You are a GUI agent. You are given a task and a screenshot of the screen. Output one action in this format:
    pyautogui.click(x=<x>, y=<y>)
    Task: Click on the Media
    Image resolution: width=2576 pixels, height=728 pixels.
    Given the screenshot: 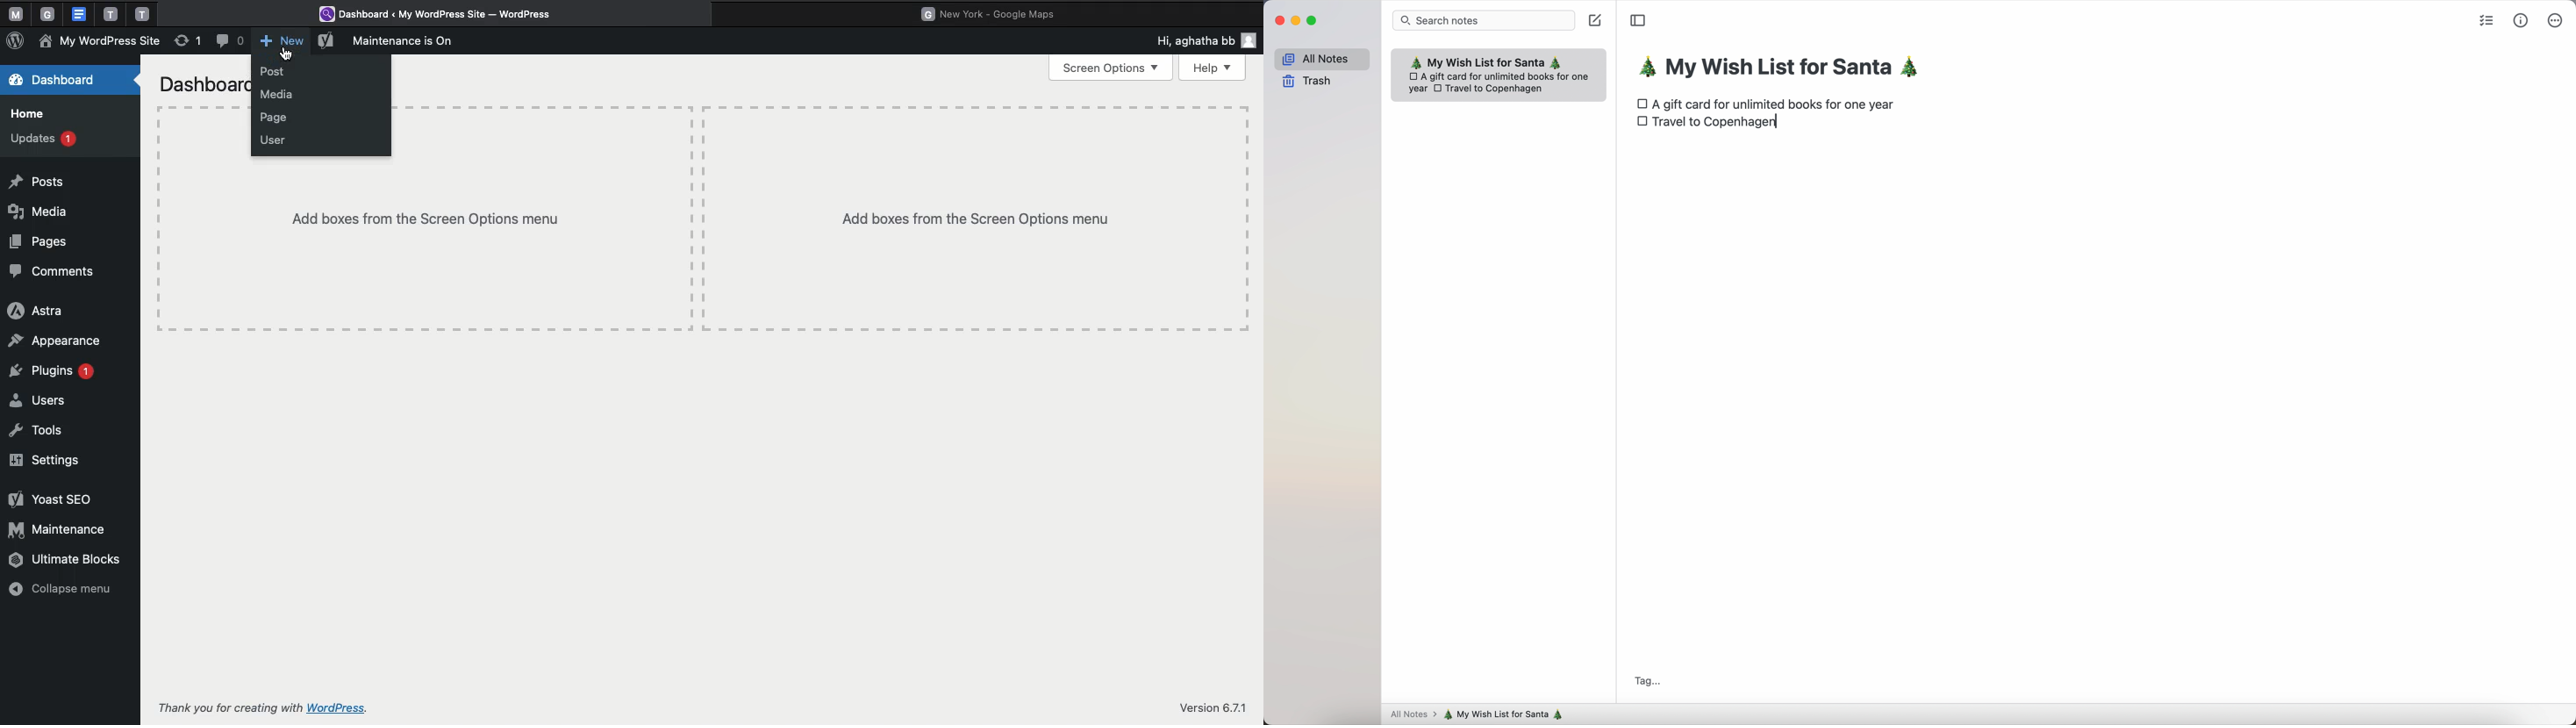 What is the action you would take?
    pyautogui.click(x=279, y=95)
    